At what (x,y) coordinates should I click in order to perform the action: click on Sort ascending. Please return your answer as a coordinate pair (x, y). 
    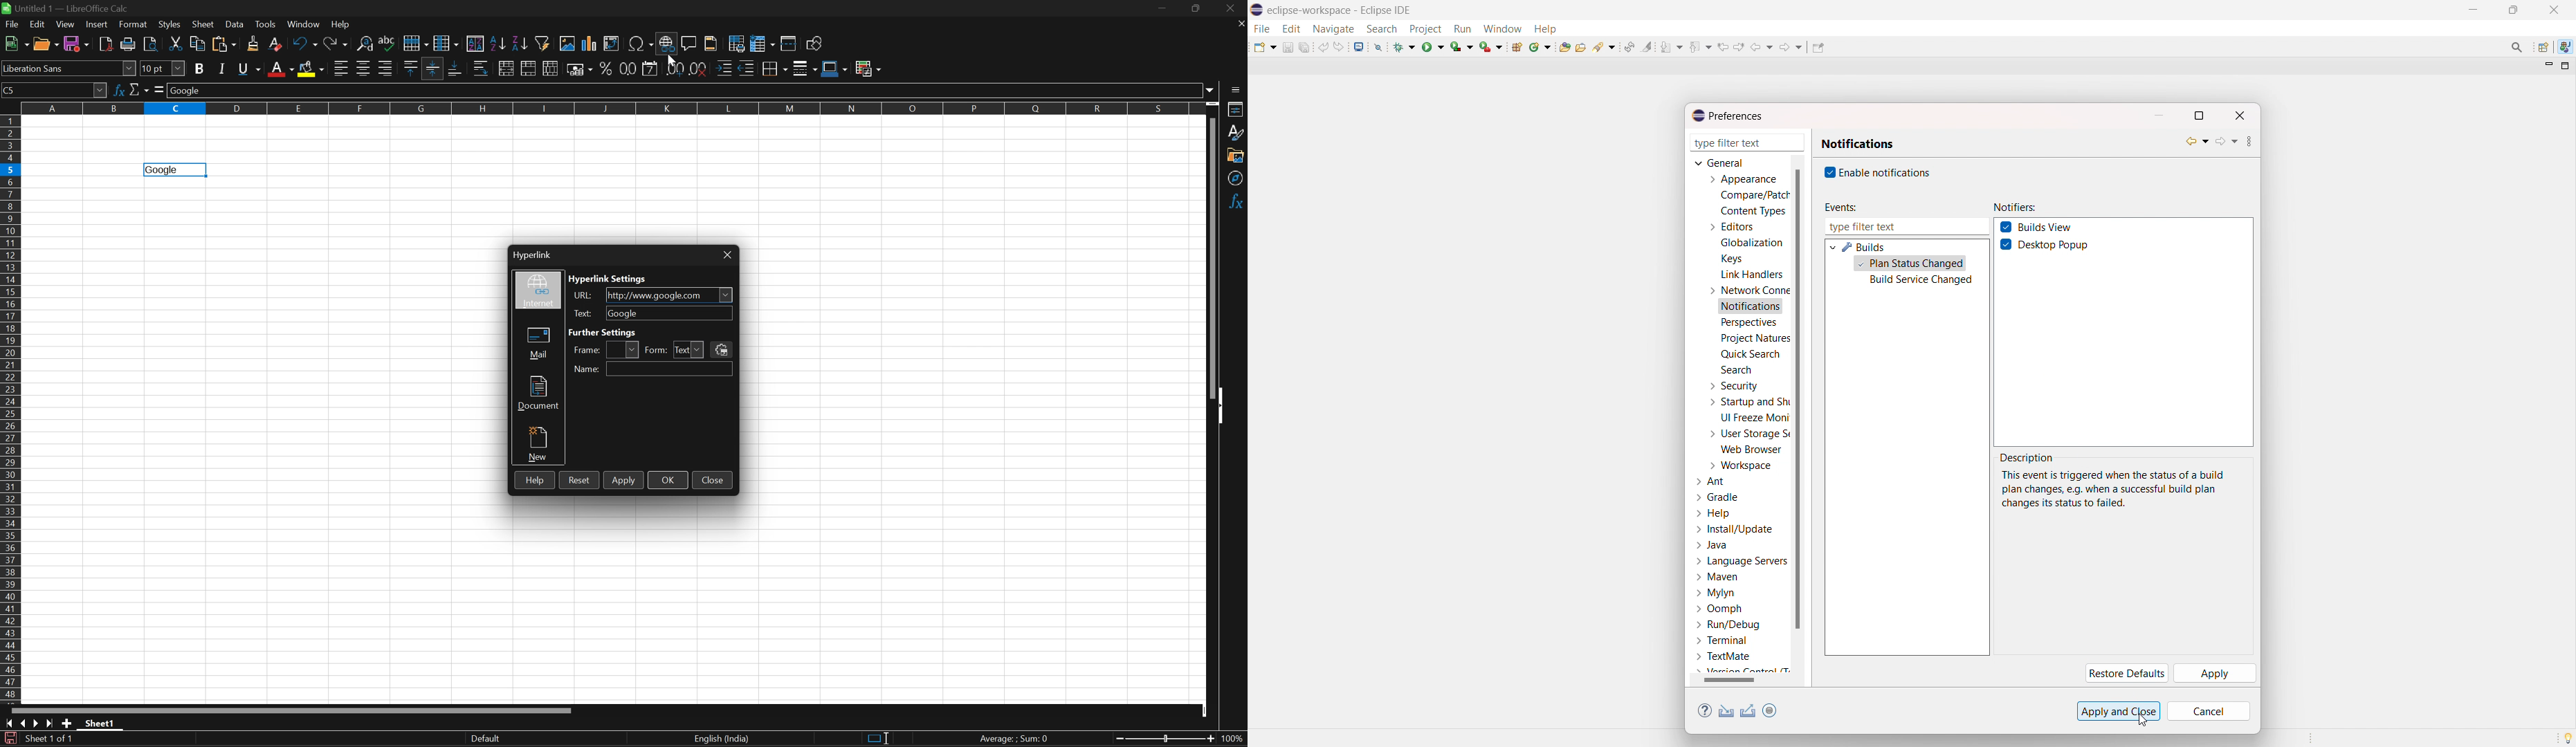
    Looking at the image, I should click on (498, 43).